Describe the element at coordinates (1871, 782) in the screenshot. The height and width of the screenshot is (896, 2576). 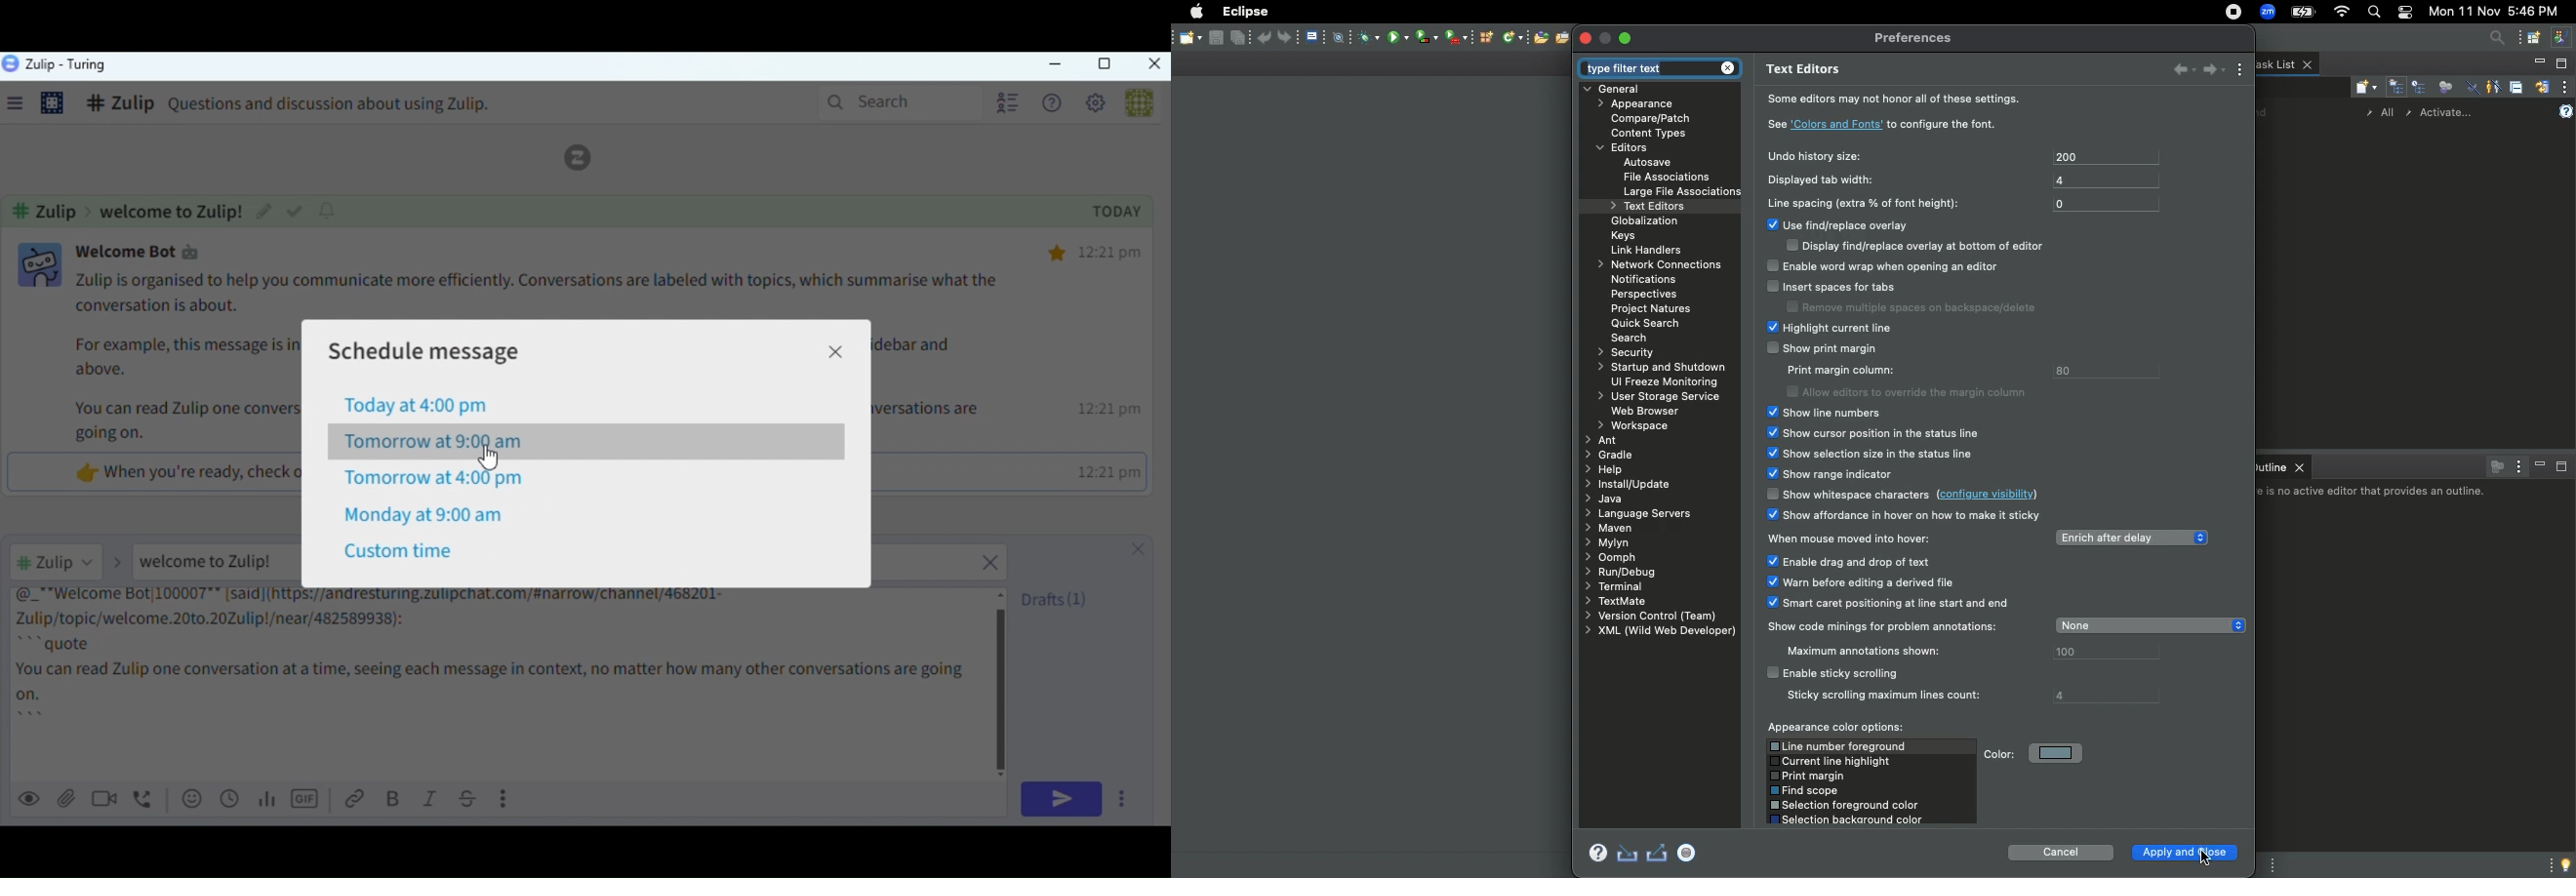
I see `Color options` at that location.